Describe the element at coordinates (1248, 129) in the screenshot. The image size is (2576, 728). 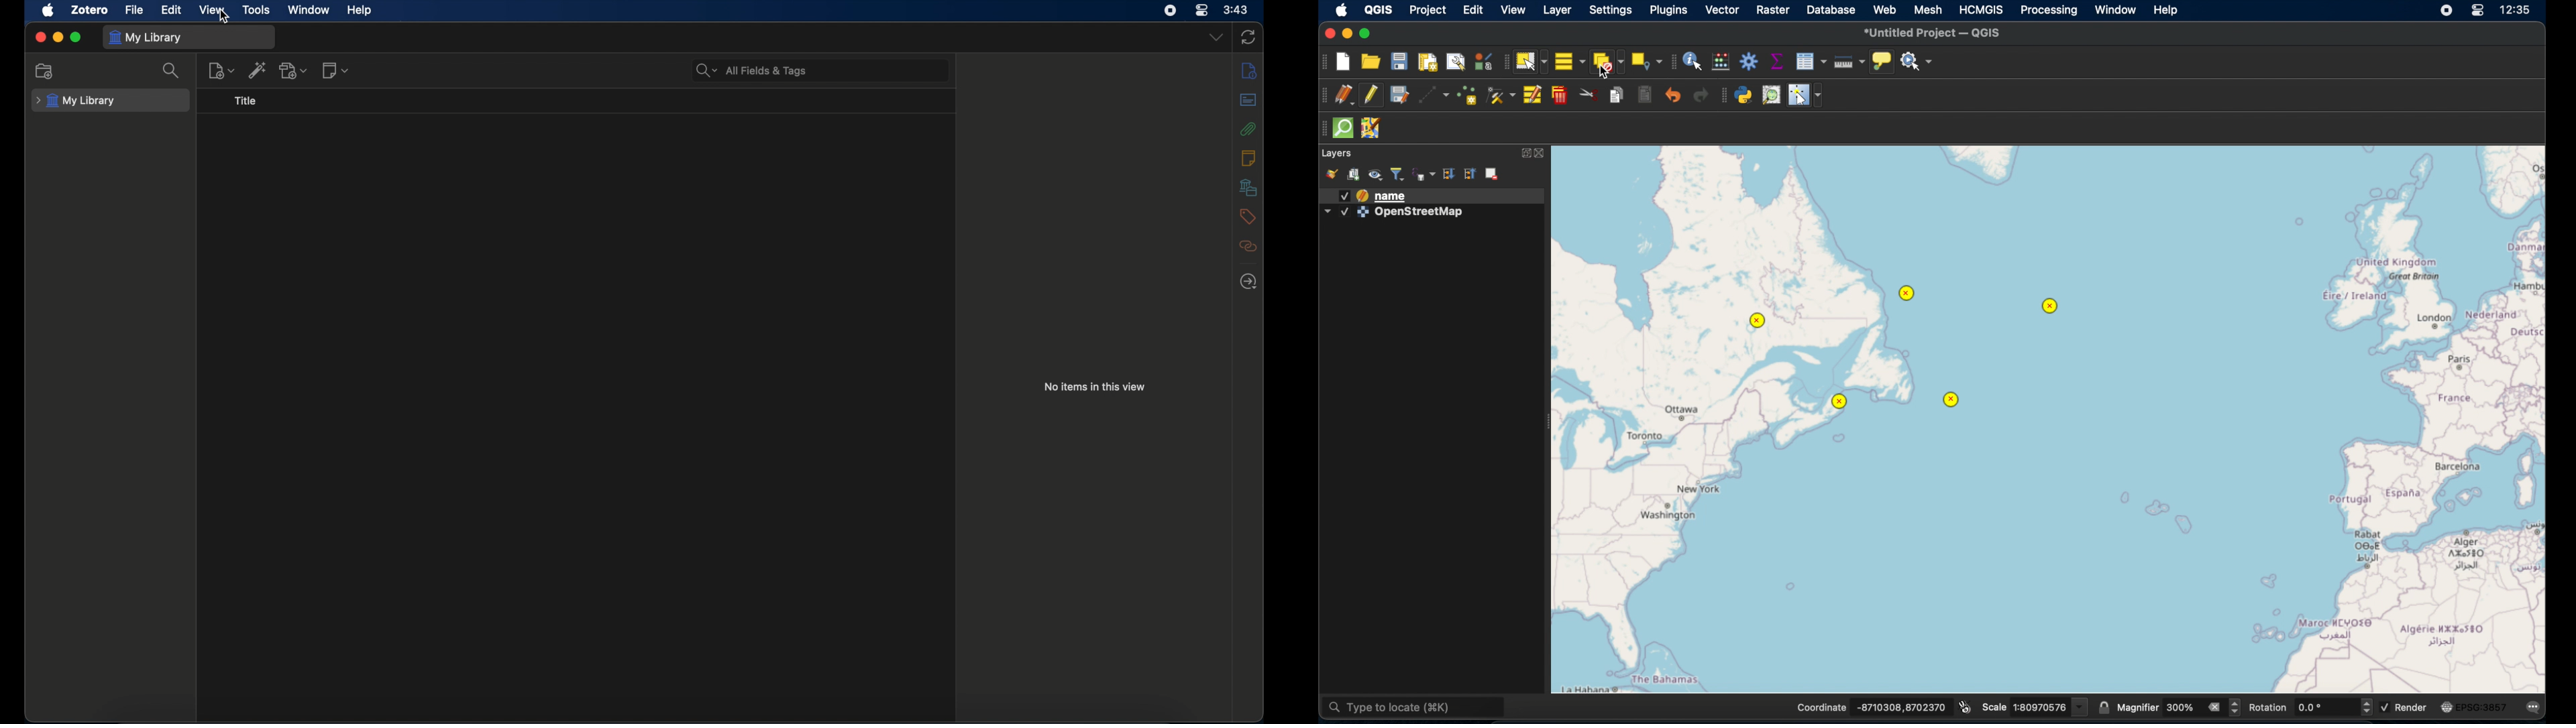
I see `attachments` at that location.